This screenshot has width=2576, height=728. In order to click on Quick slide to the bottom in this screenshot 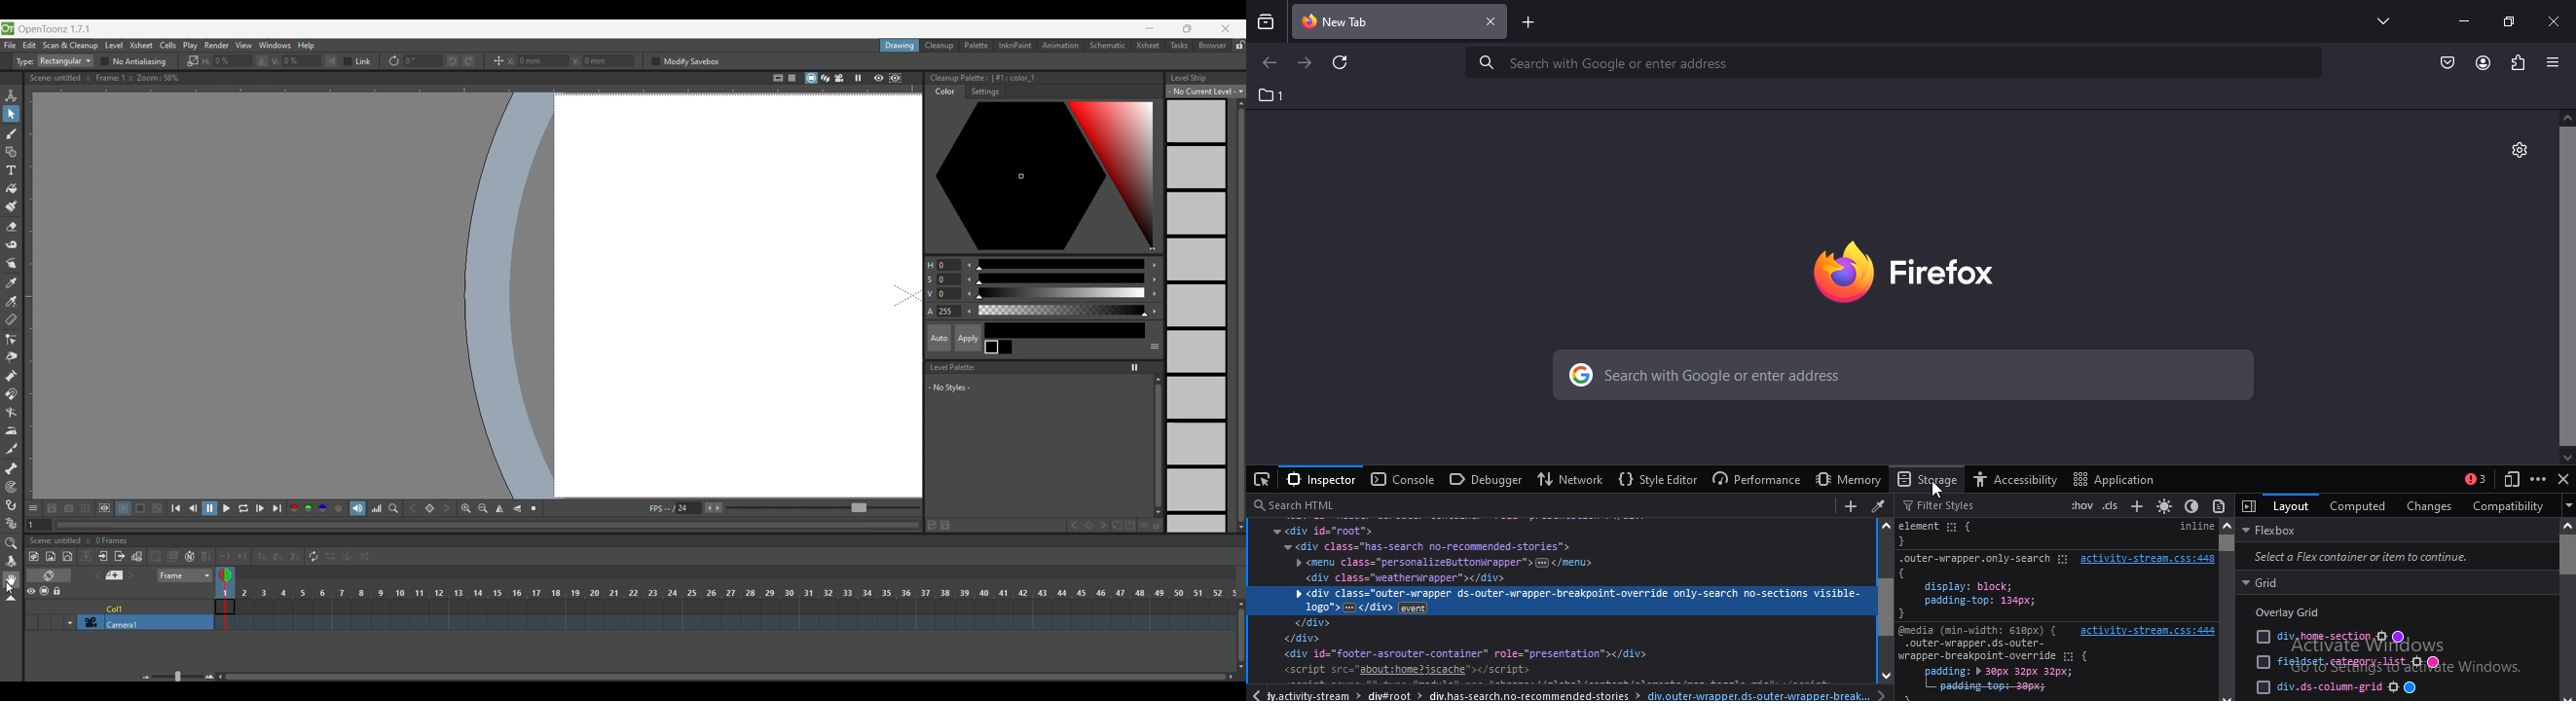, I will do `click(1159, 513)`.